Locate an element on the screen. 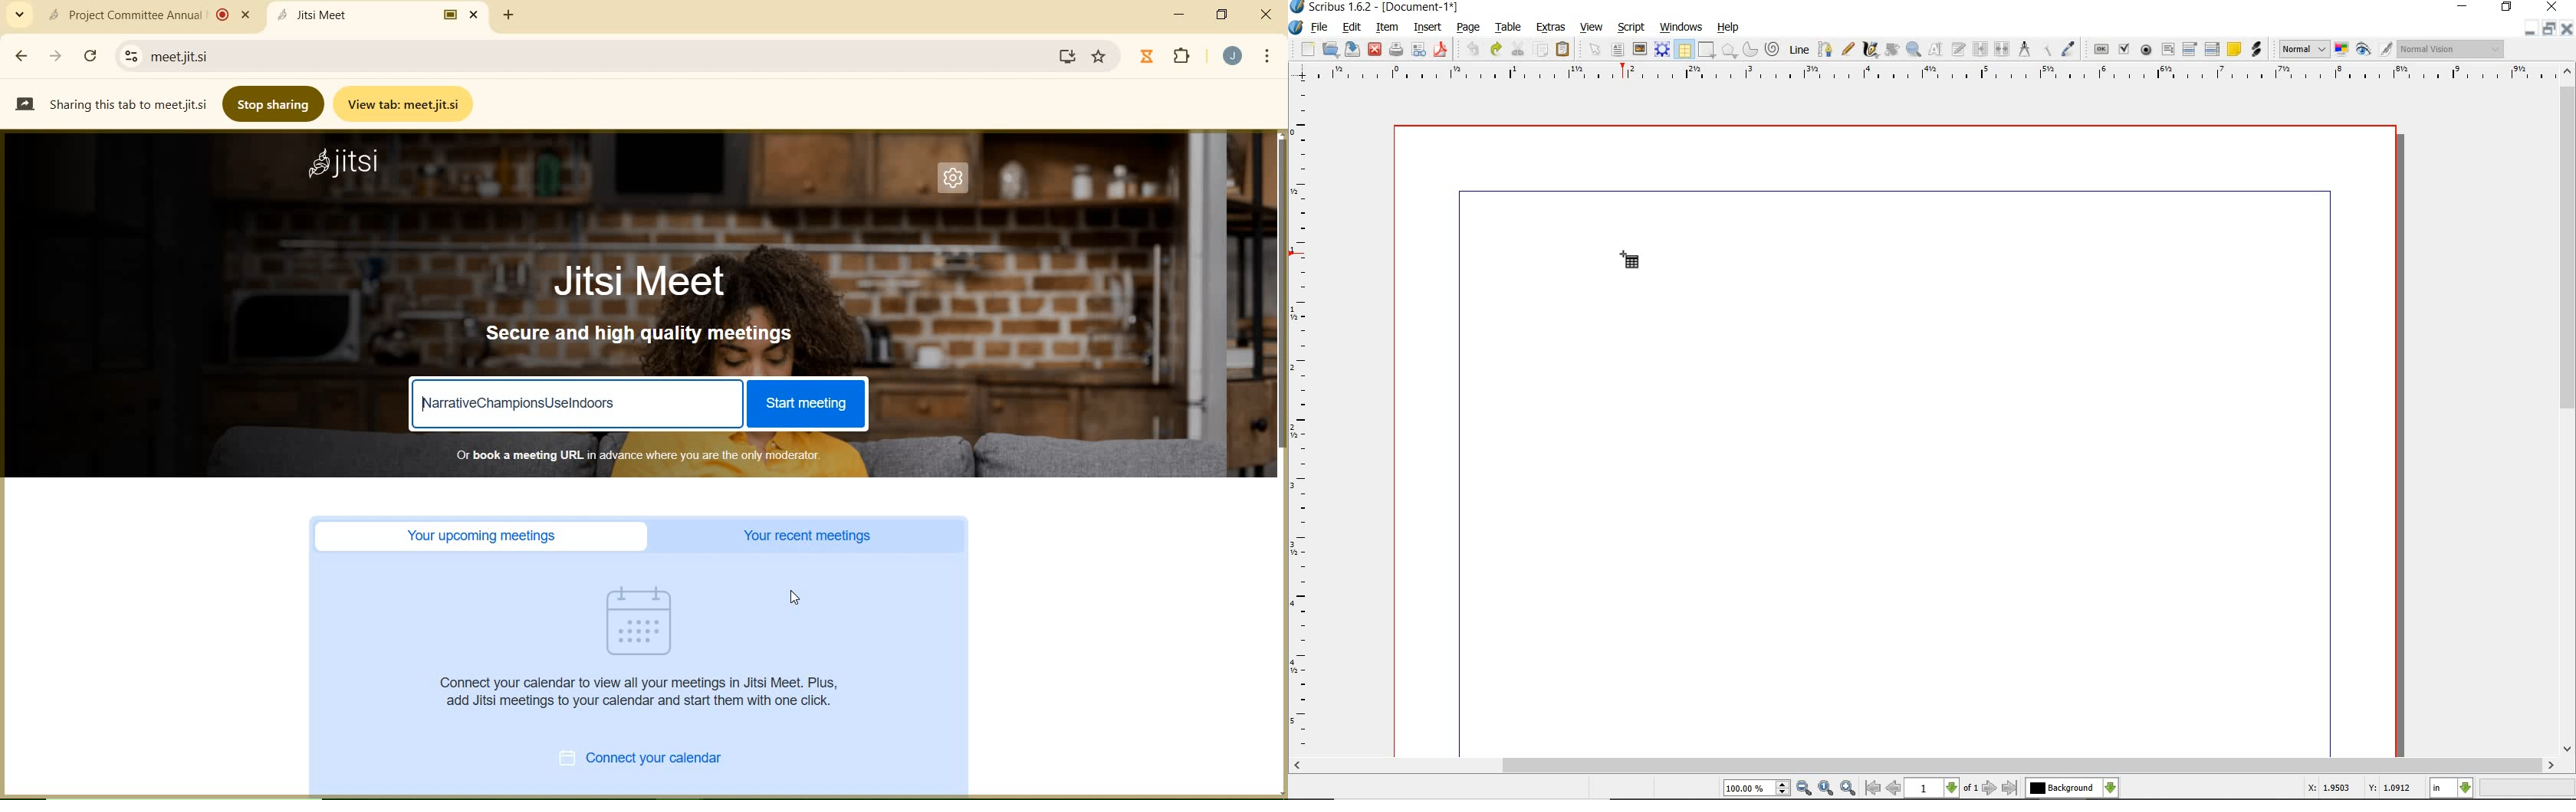  eye dropper is located at coordinates (2068, 49).